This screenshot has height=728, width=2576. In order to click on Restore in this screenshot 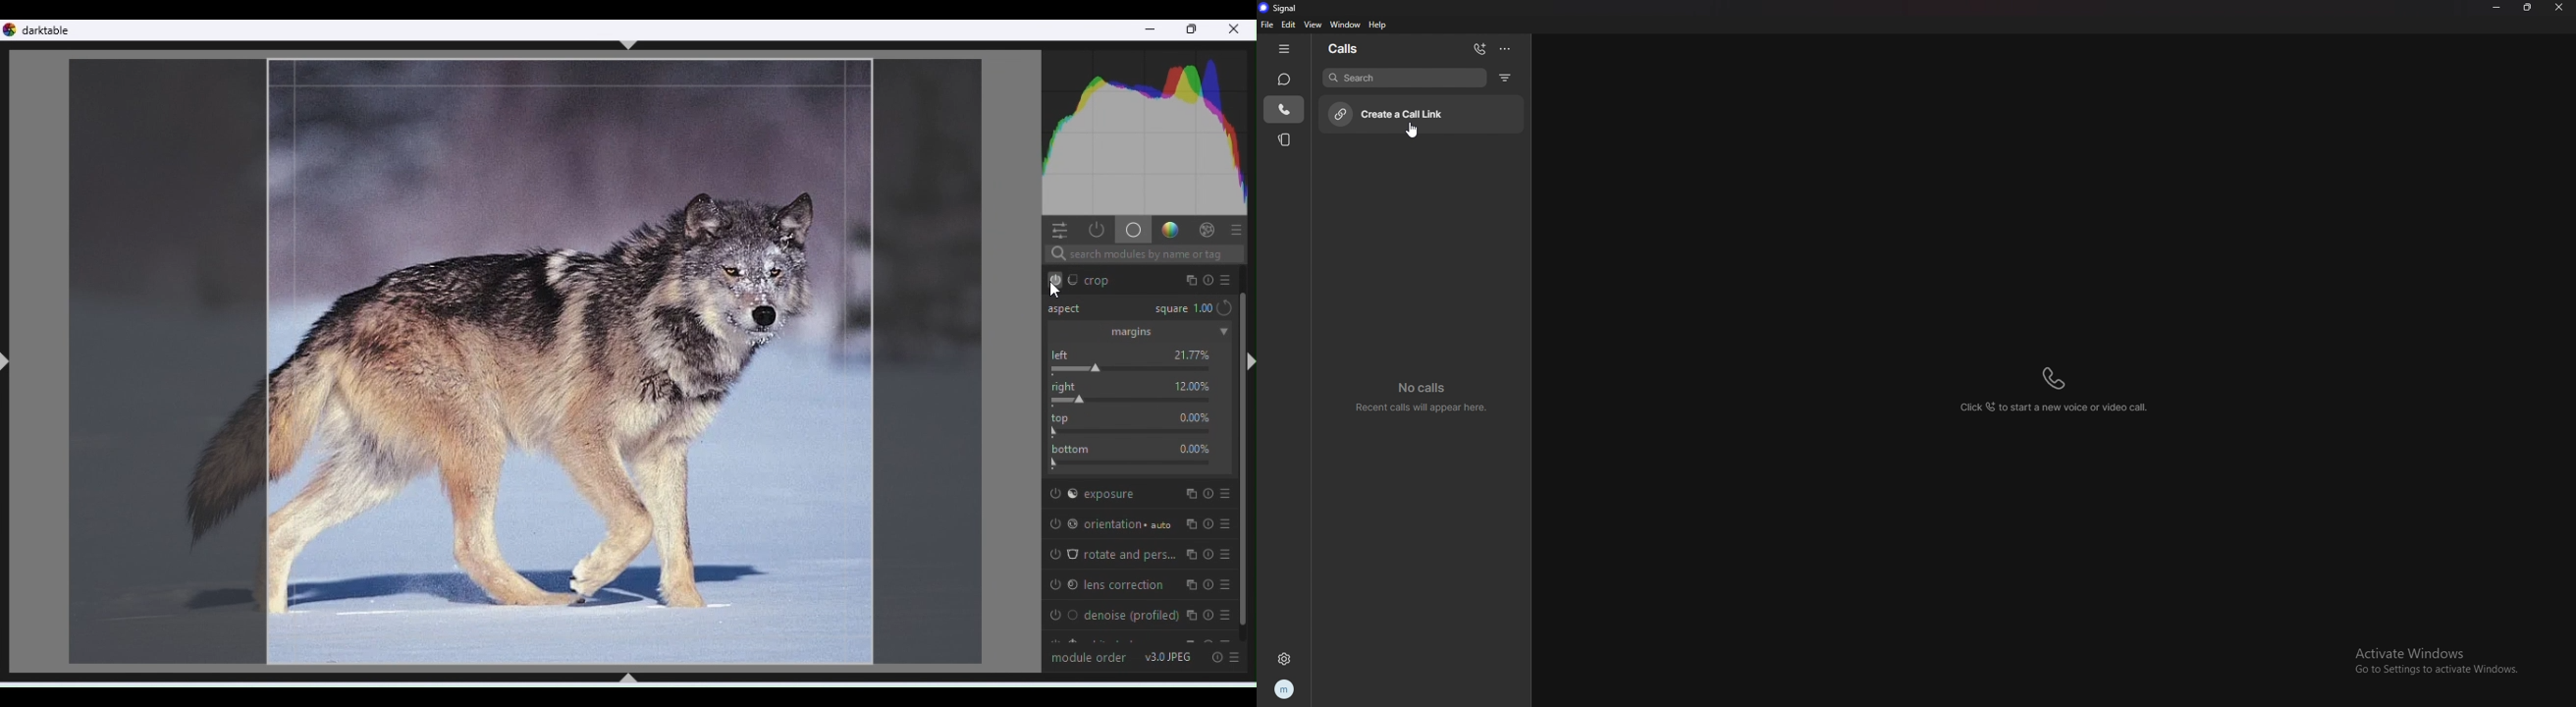, I will do `click(1194, 30)`.